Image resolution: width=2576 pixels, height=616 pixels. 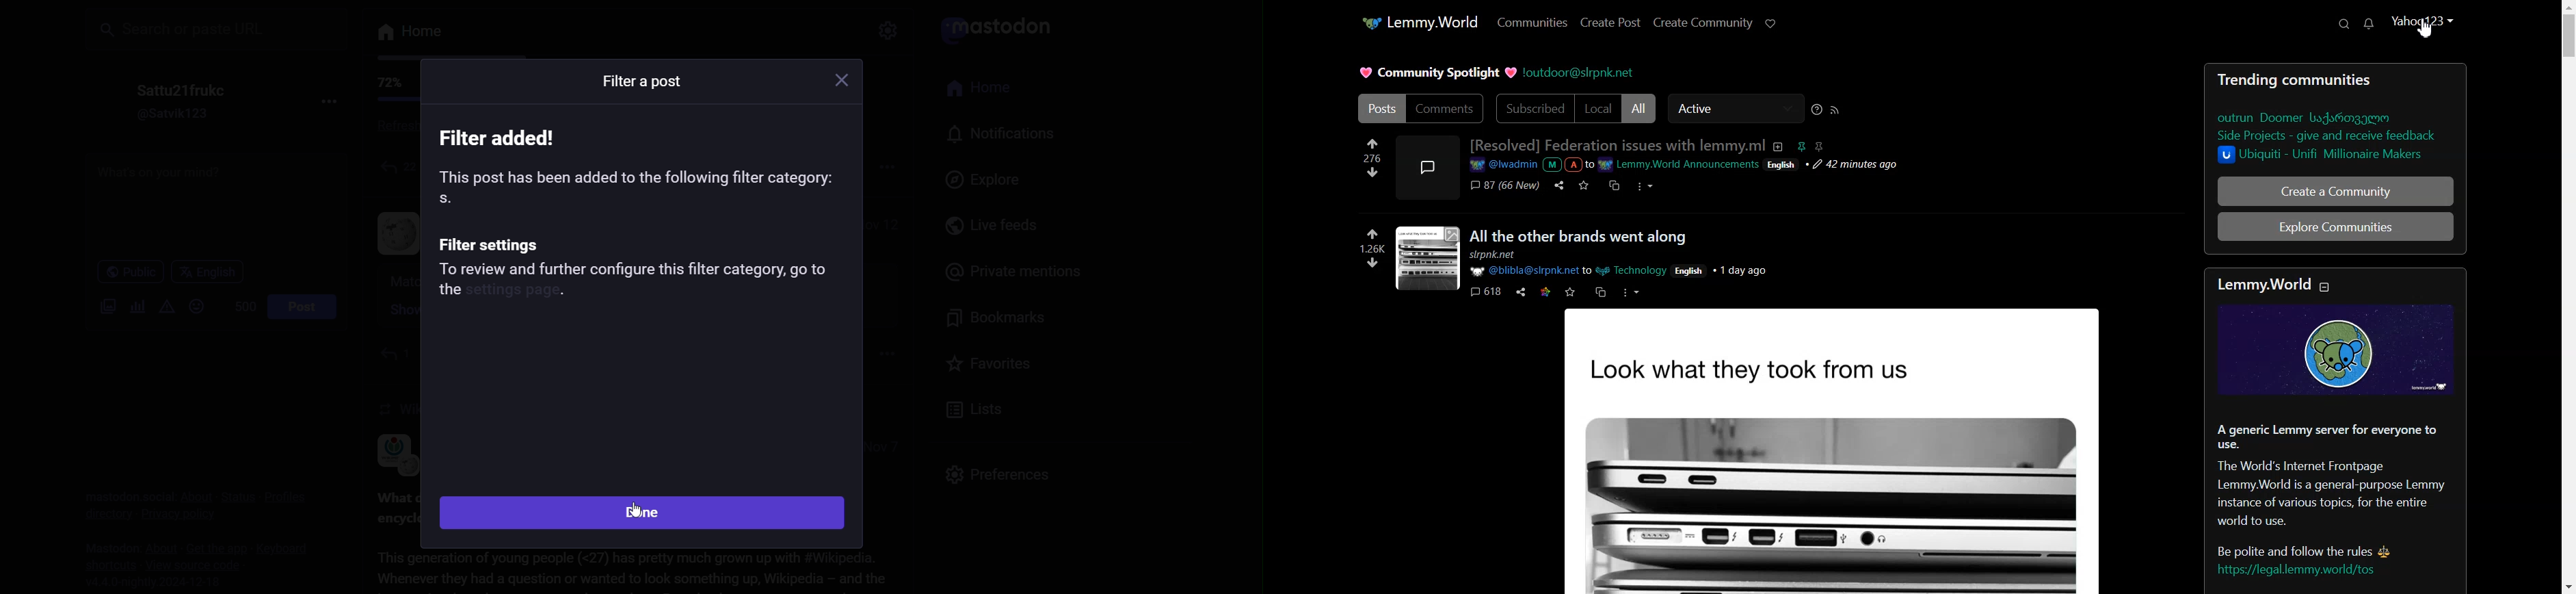 I want to click on list, so click(x=976, y=410).